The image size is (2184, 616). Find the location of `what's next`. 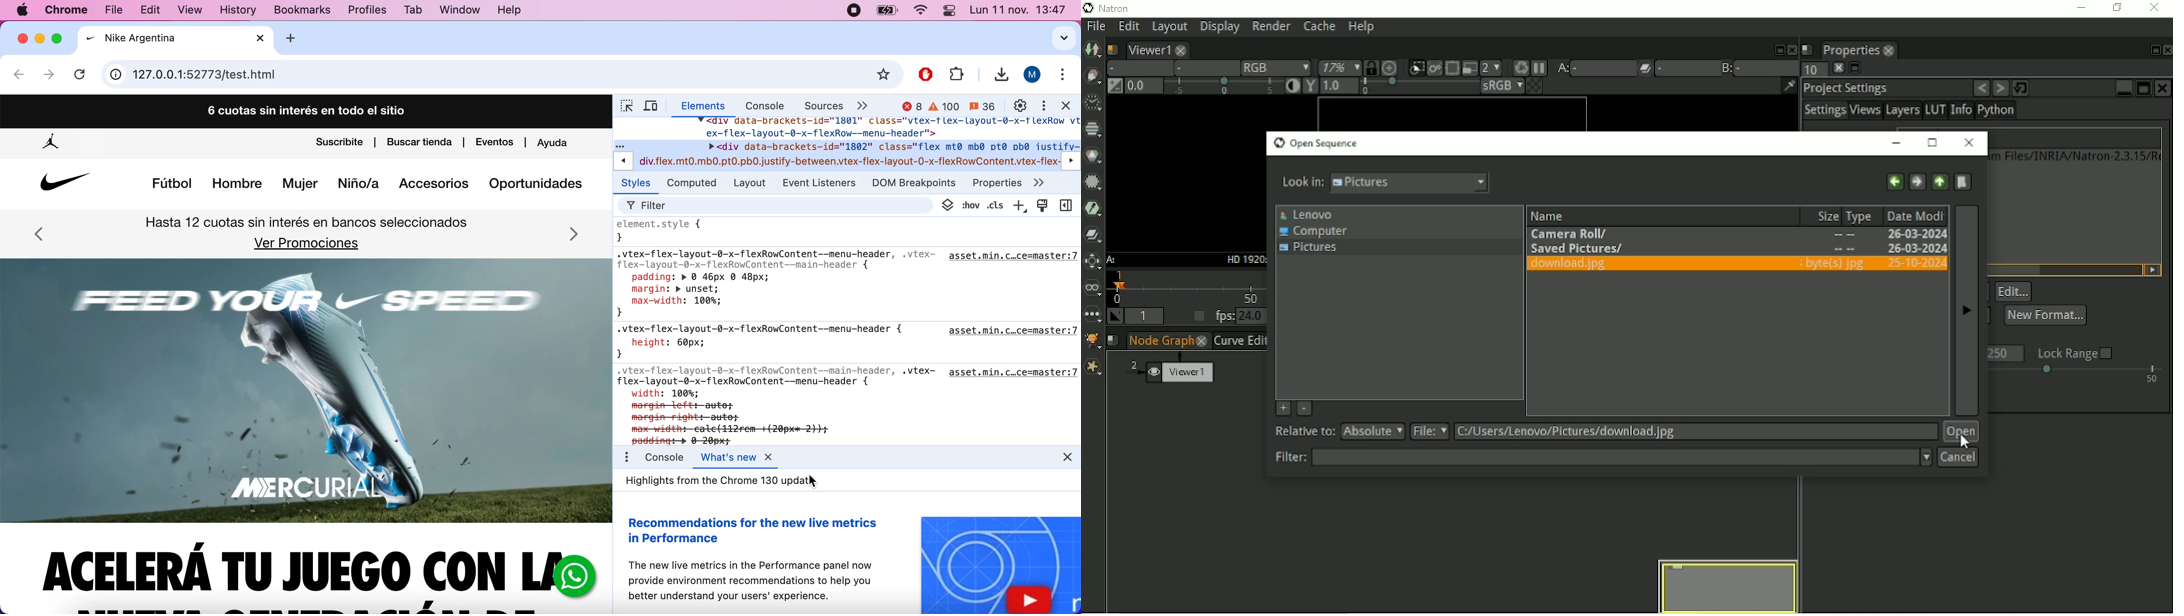

what's next is located at coordinates (739, 458).